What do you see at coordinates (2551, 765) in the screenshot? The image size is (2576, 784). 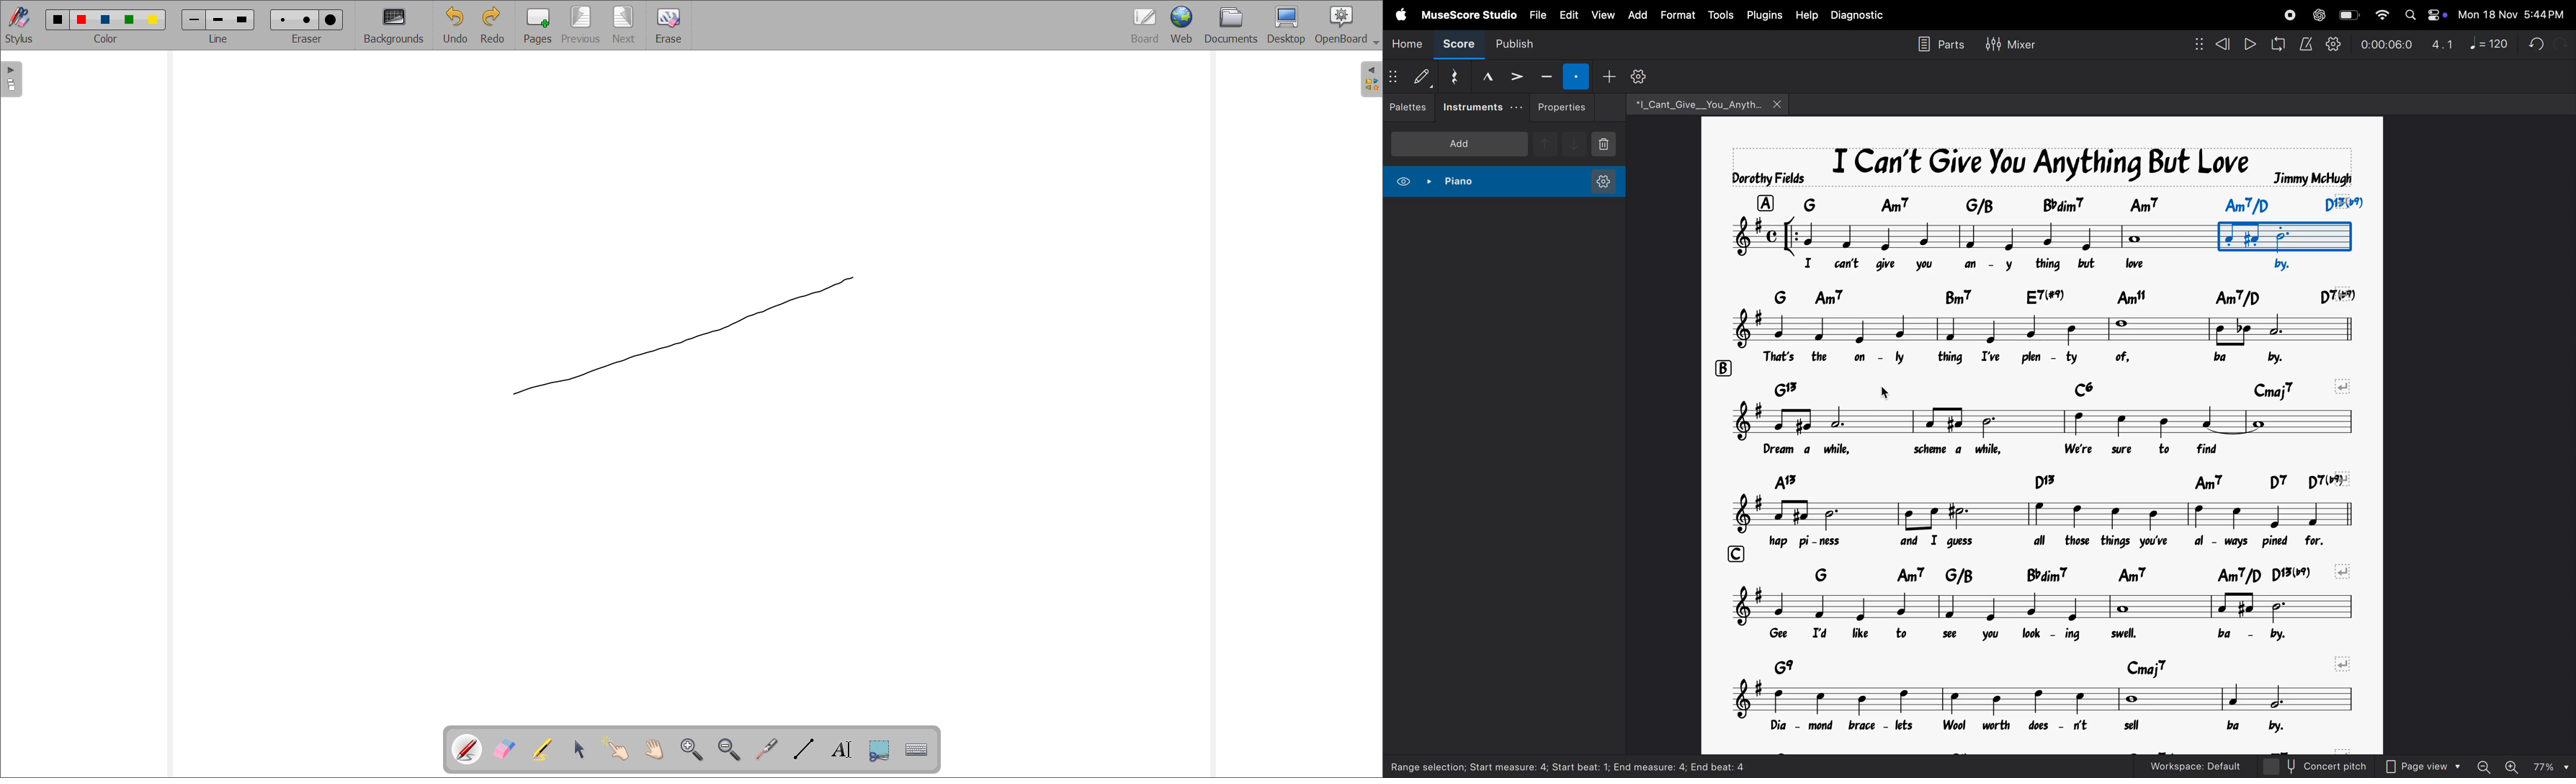 I see `page zoom level` at bounding box center [2551, 765].